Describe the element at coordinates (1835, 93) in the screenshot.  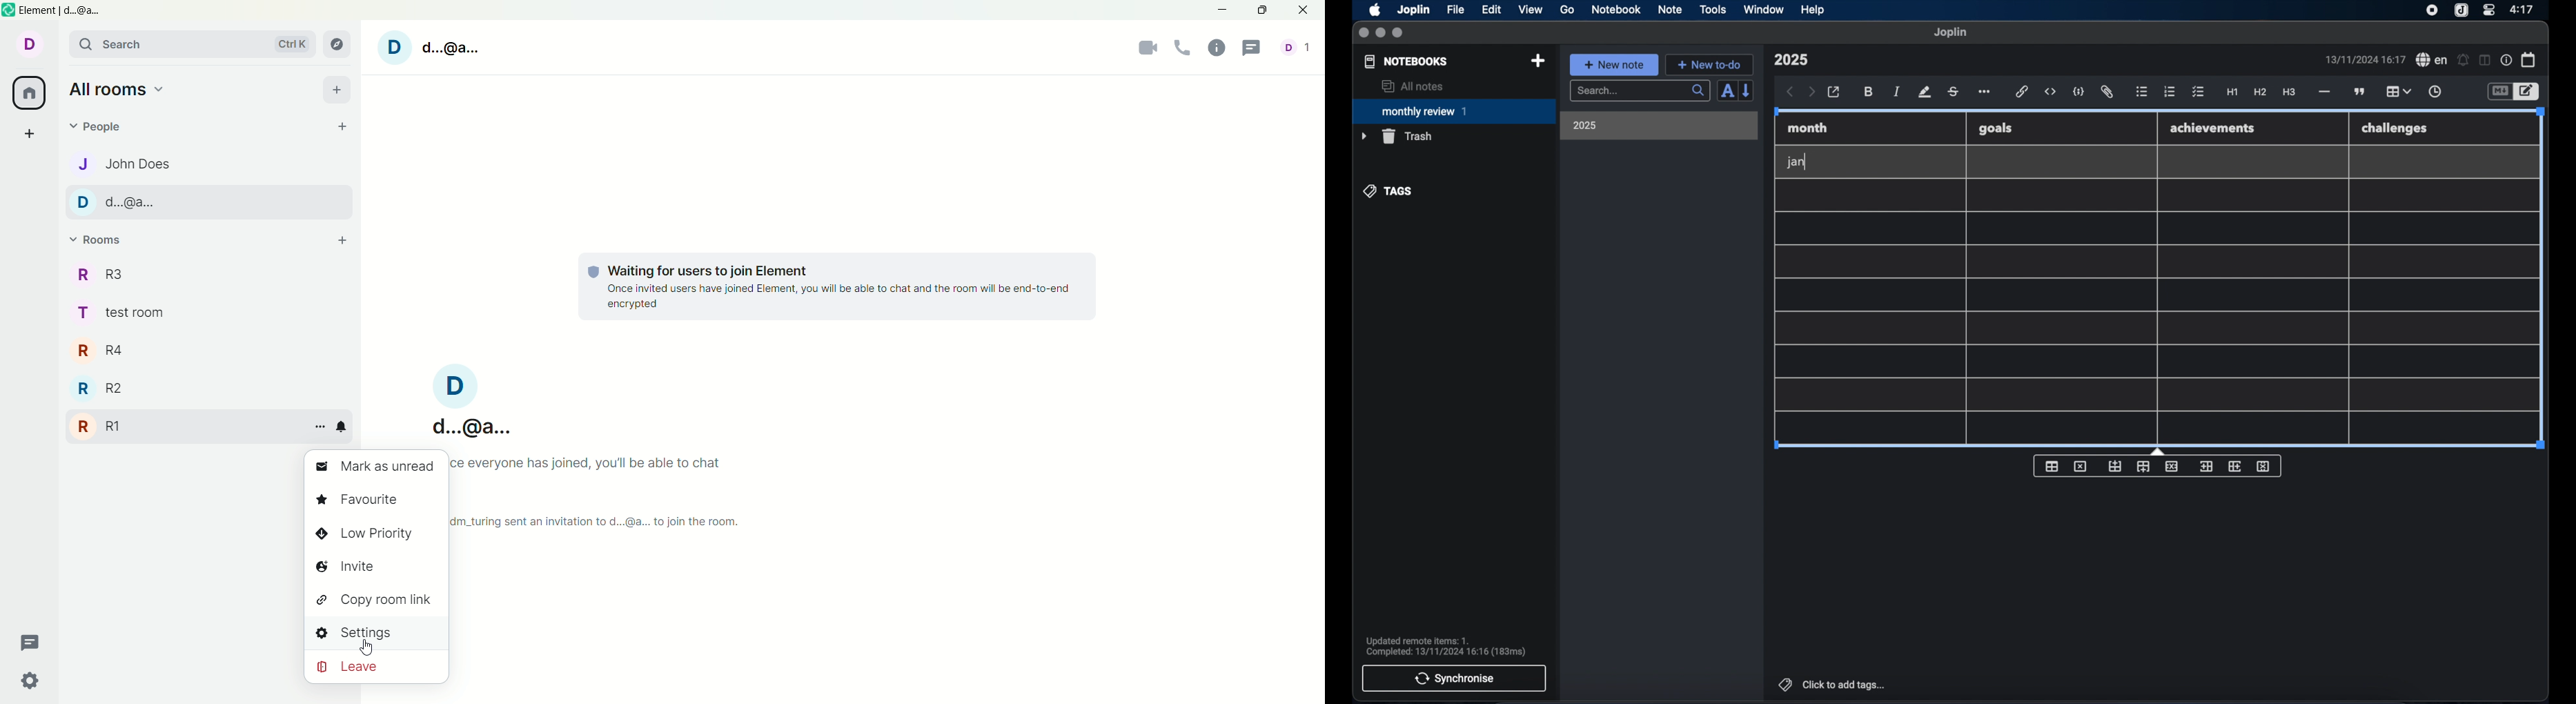
I see `open in external editor` at that location.